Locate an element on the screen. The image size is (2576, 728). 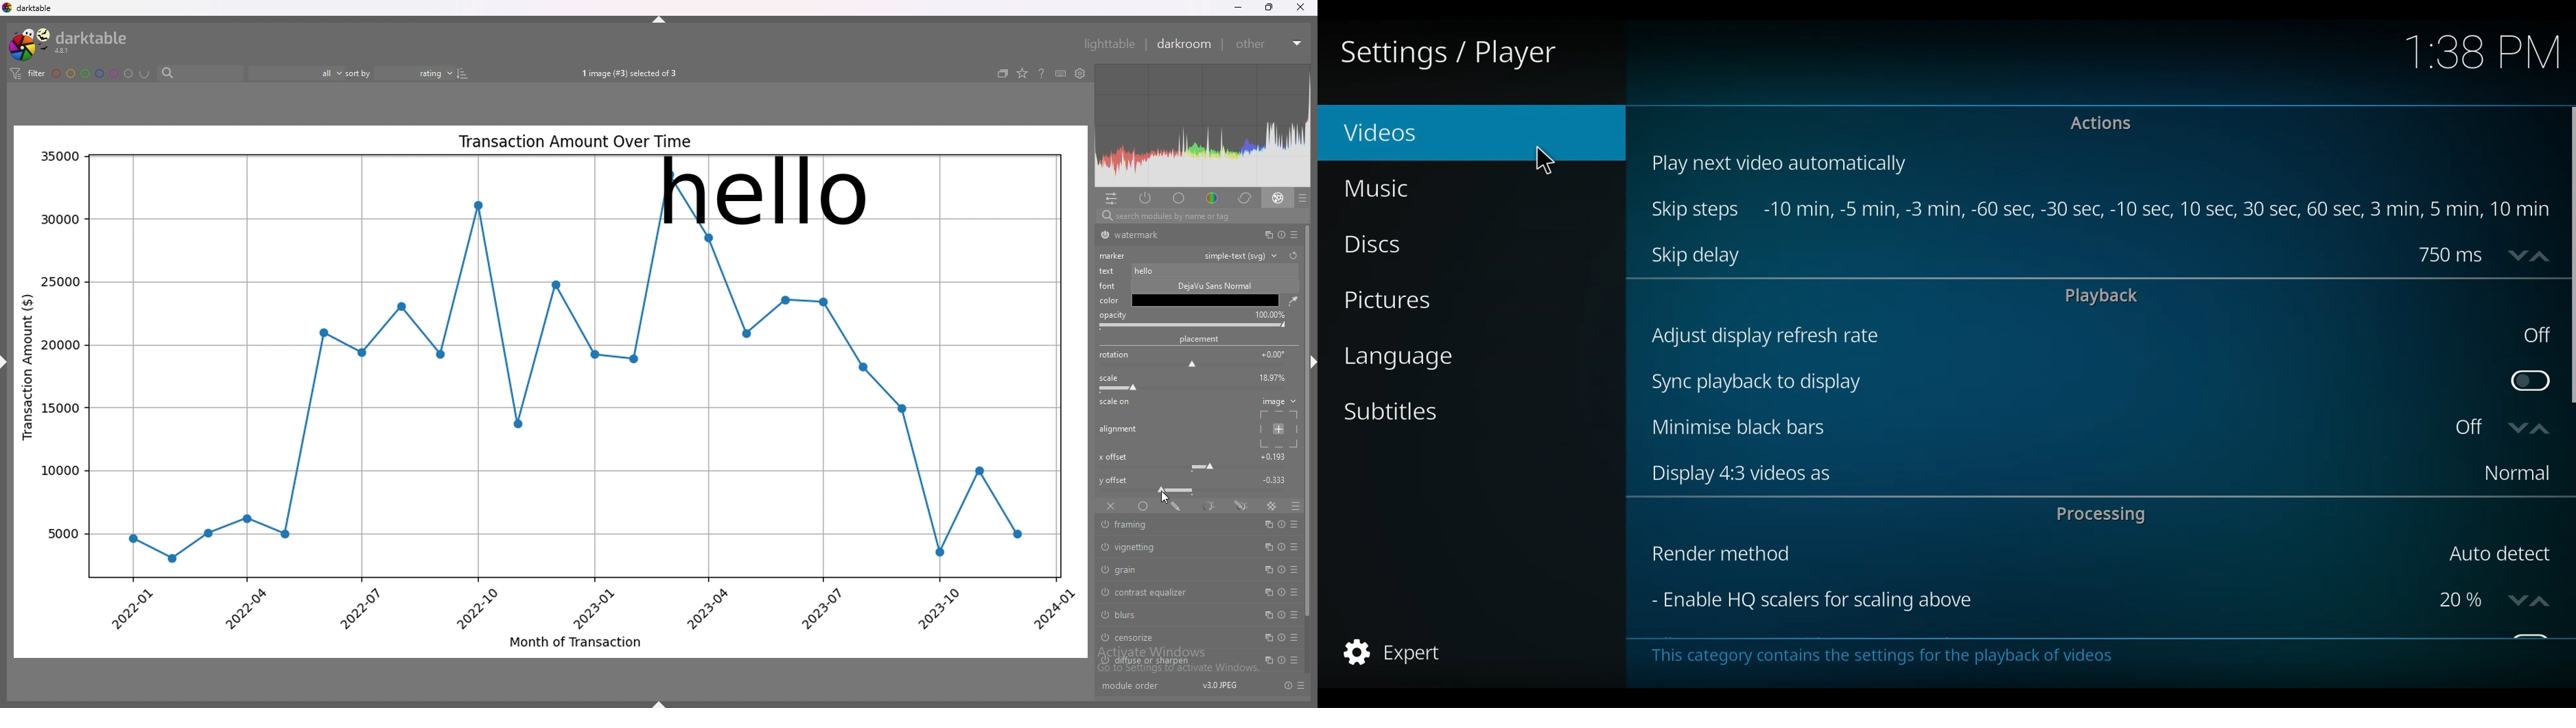
presets is located at coordinates (1294, 234).